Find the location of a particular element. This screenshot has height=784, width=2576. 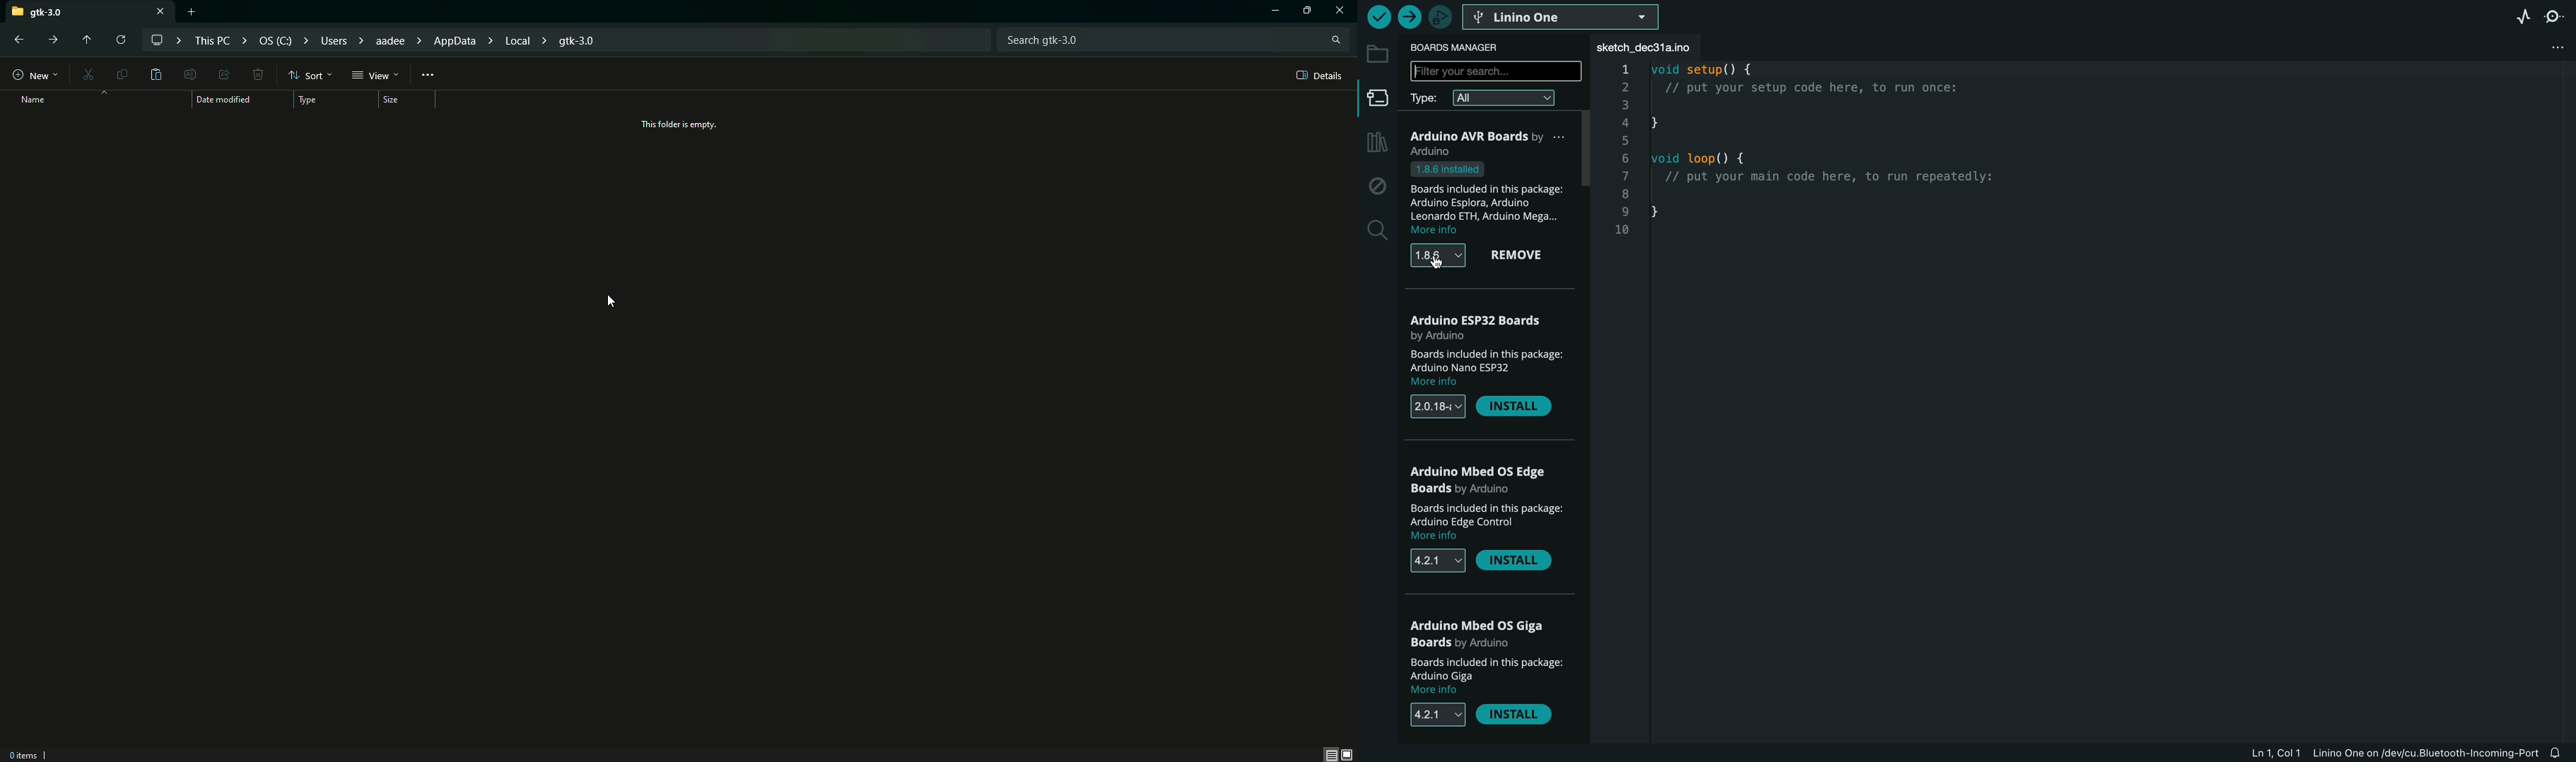

Close is located at coordinates (1342, 10).